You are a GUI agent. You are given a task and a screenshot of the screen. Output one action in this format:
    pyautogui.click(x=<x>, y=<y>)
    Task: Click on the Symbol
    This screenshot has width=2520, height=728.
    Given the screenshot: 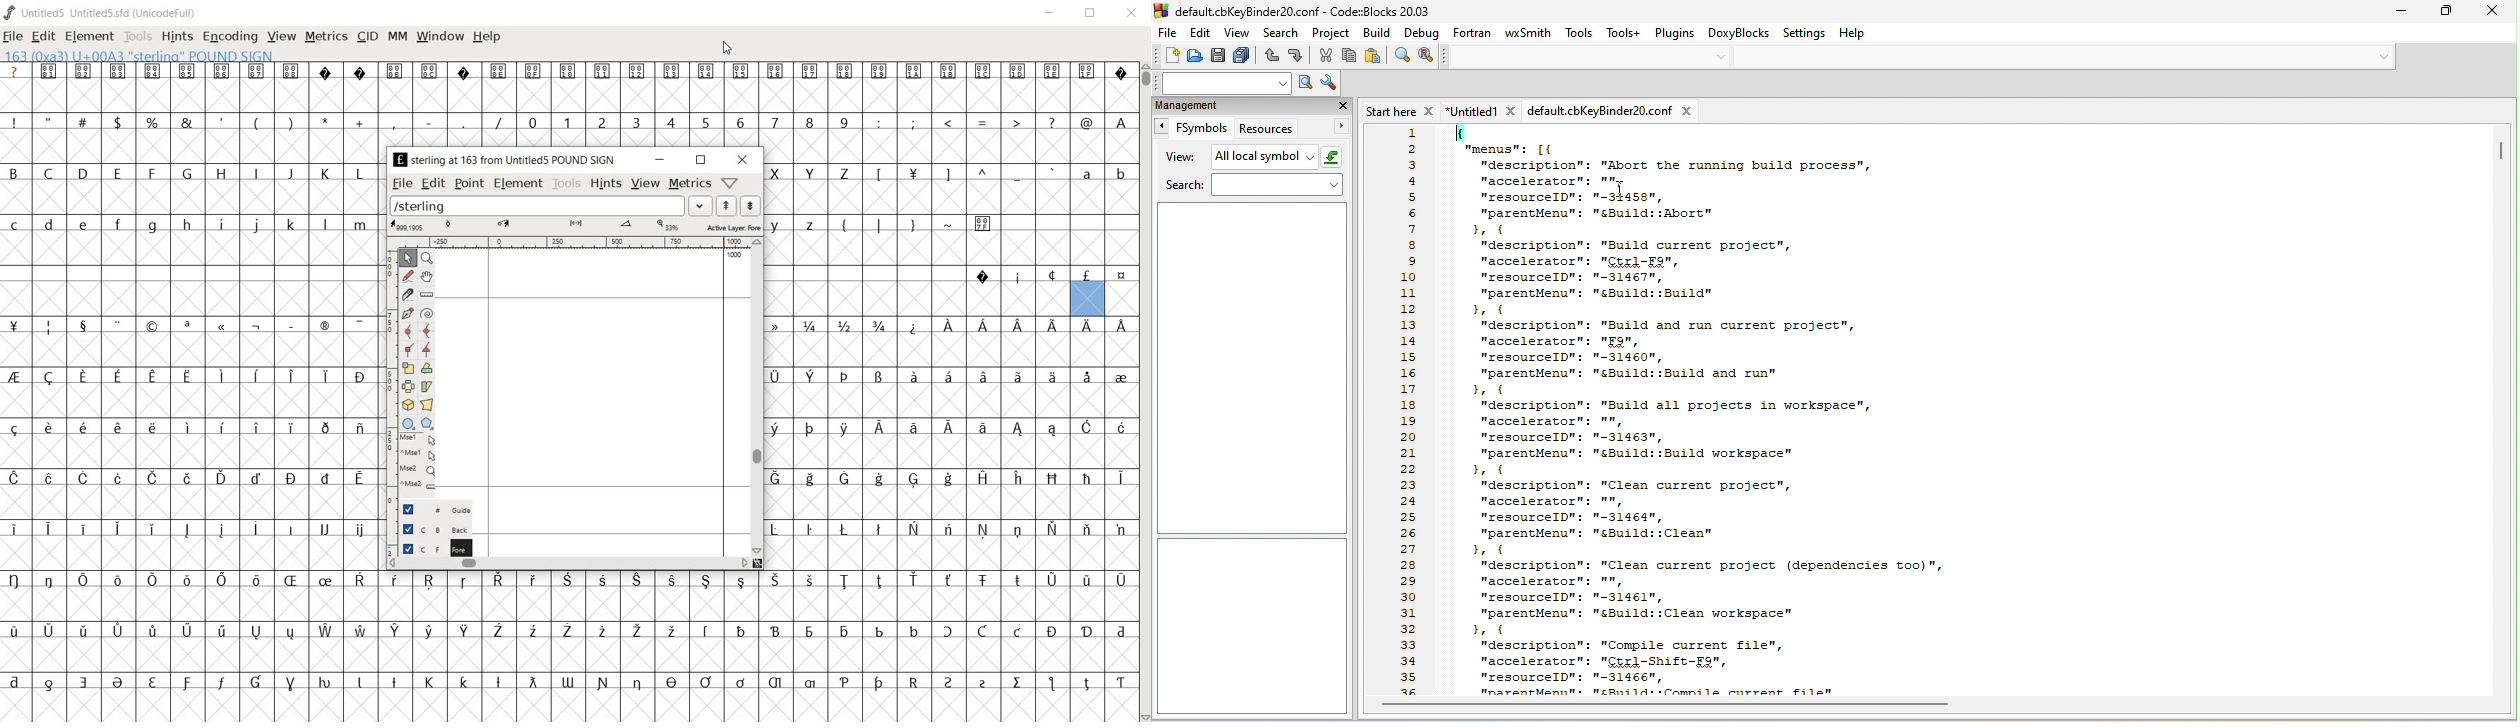 What is the action you would take?
    pyautogui.click(x=913, y=326)
    